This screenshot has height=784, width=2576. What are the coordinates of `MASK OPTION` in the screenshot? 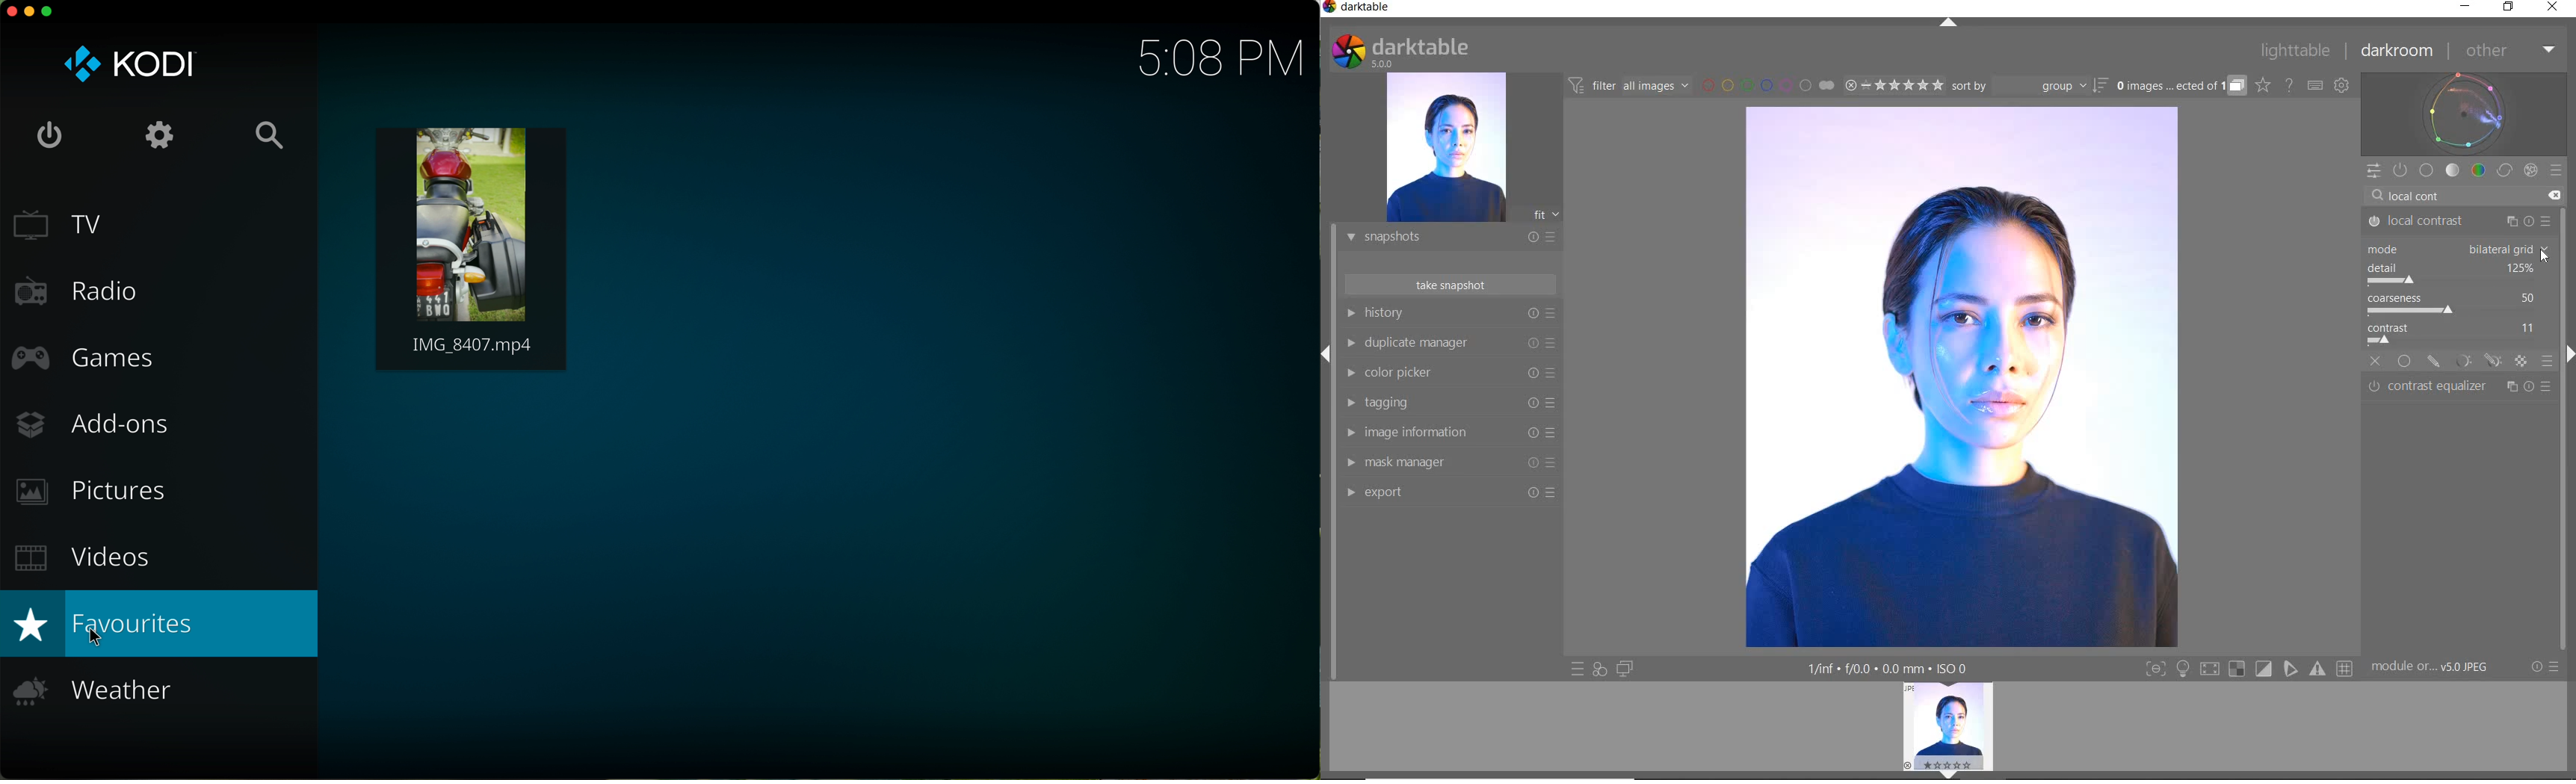 It's located at (2462, 362).